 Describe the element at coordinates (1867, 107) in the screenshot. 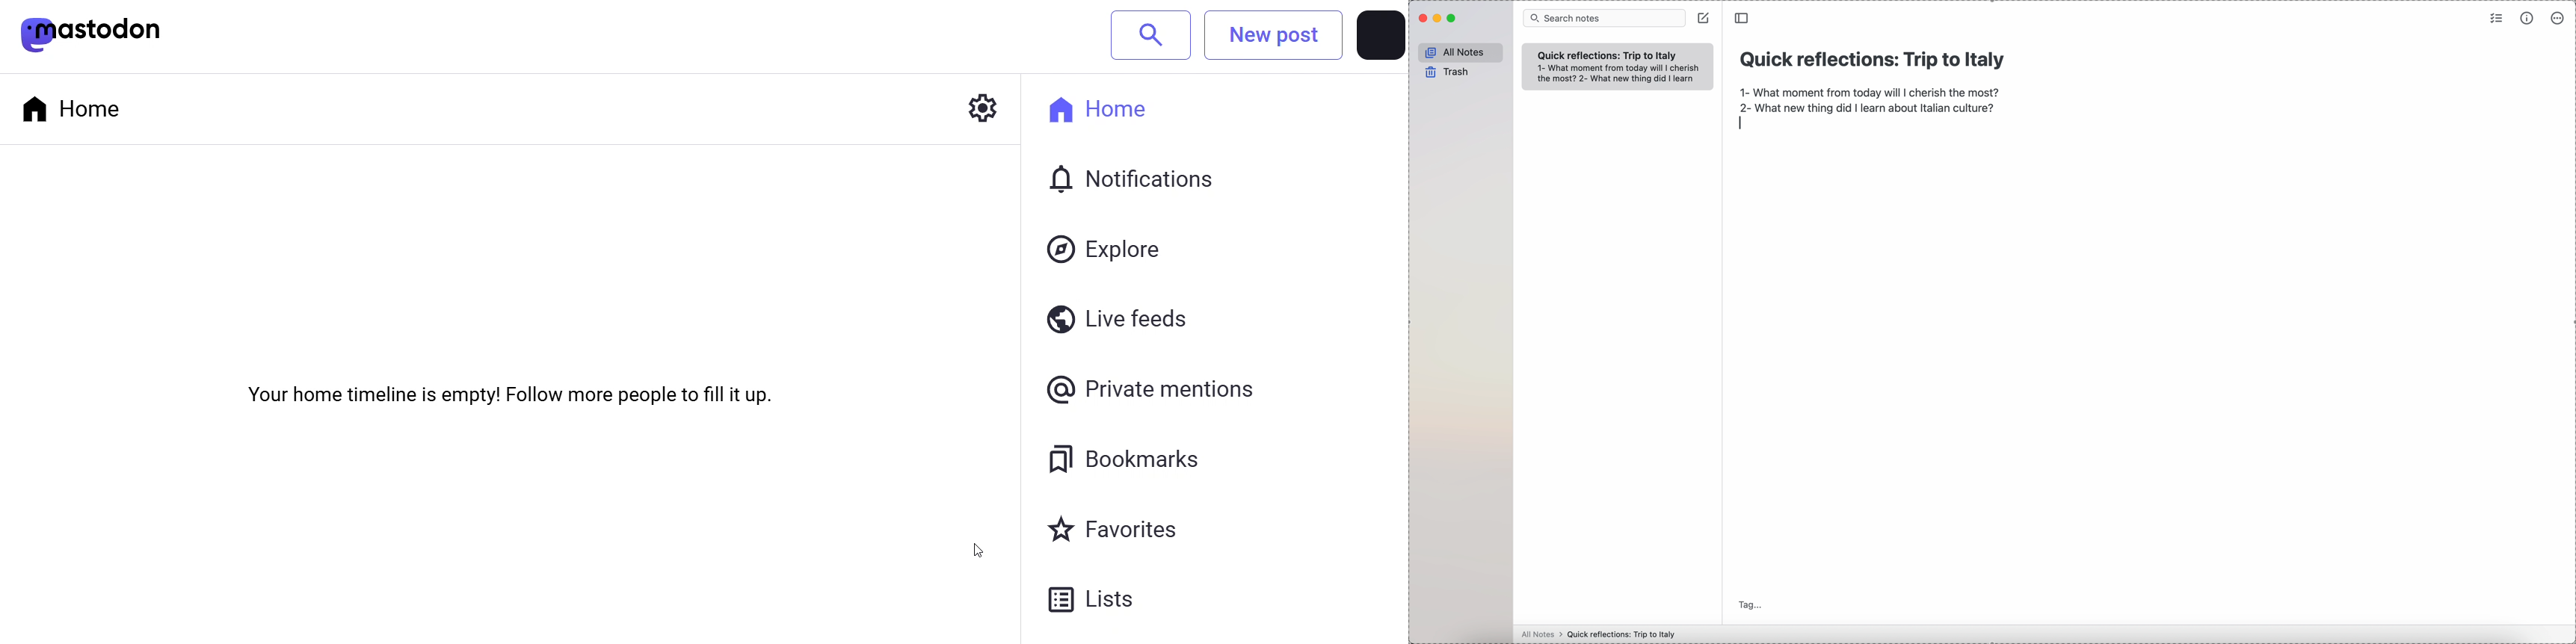

I see `2- What new thing did I learn about Italian culture?` at that location.